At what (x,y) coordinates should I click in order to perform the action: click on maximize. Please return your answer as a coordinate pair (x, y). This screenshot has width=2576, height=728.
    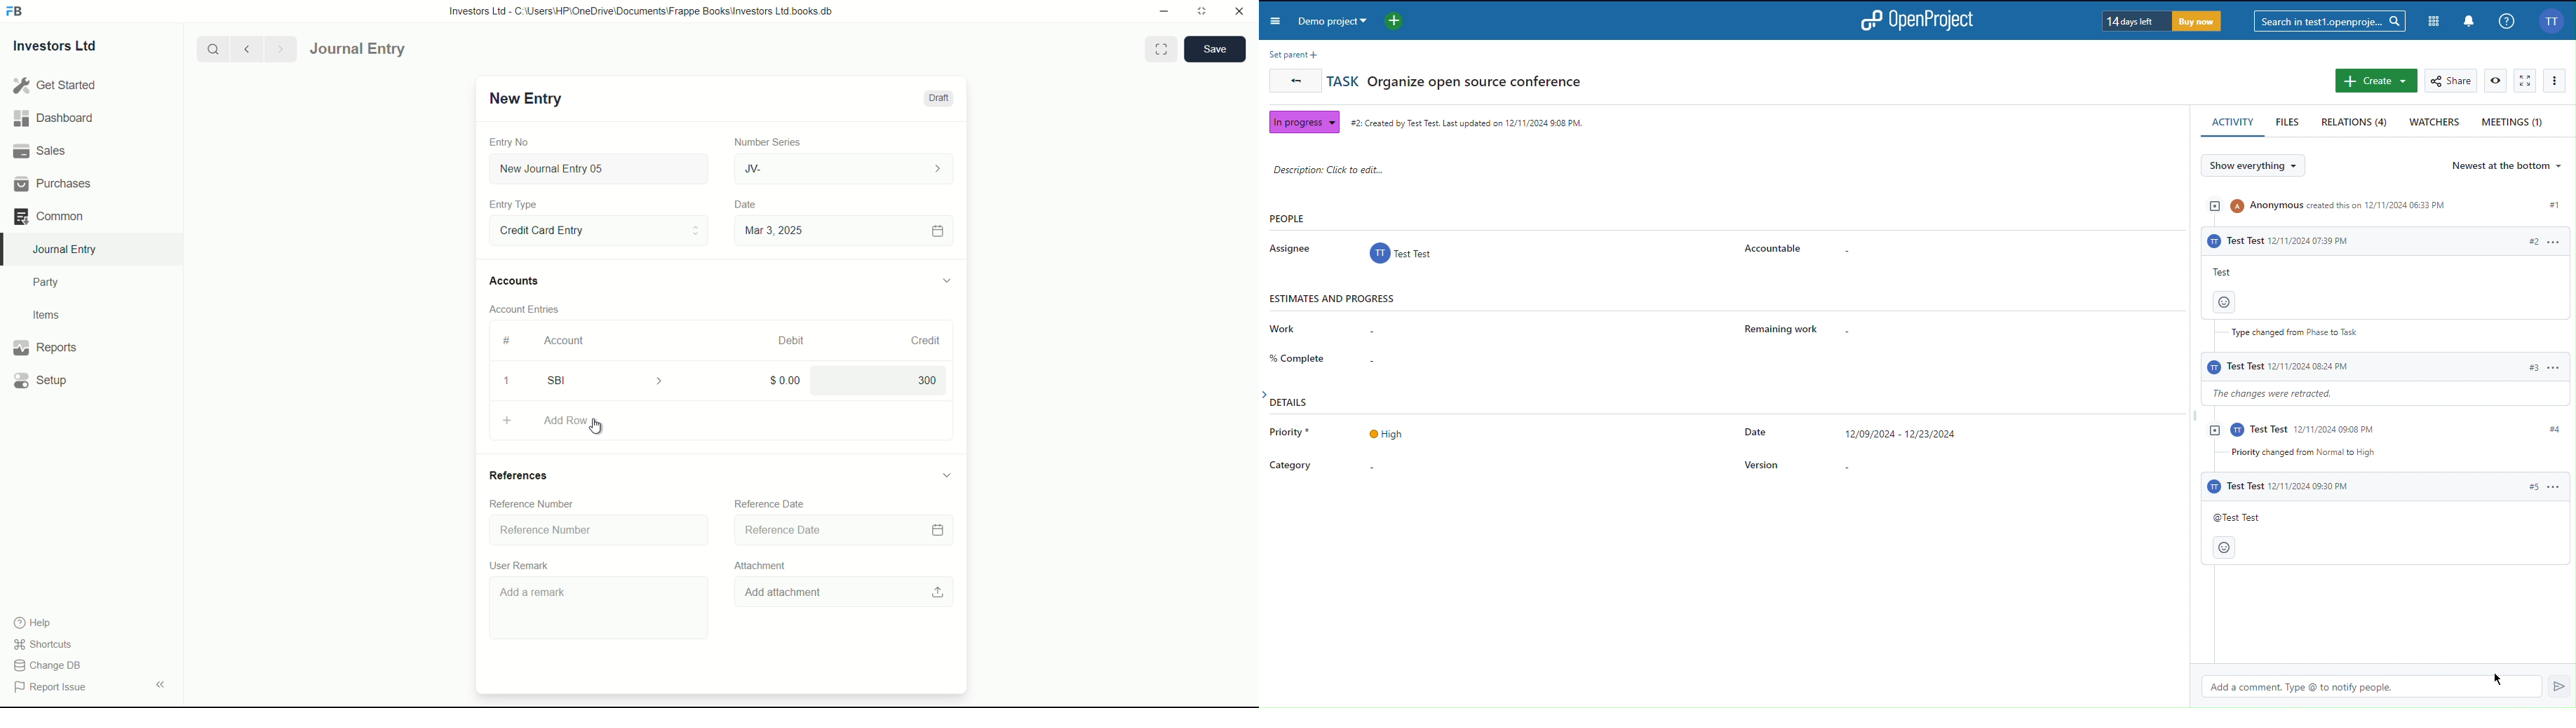
    Looking at the image, I should click on (1202, 10).